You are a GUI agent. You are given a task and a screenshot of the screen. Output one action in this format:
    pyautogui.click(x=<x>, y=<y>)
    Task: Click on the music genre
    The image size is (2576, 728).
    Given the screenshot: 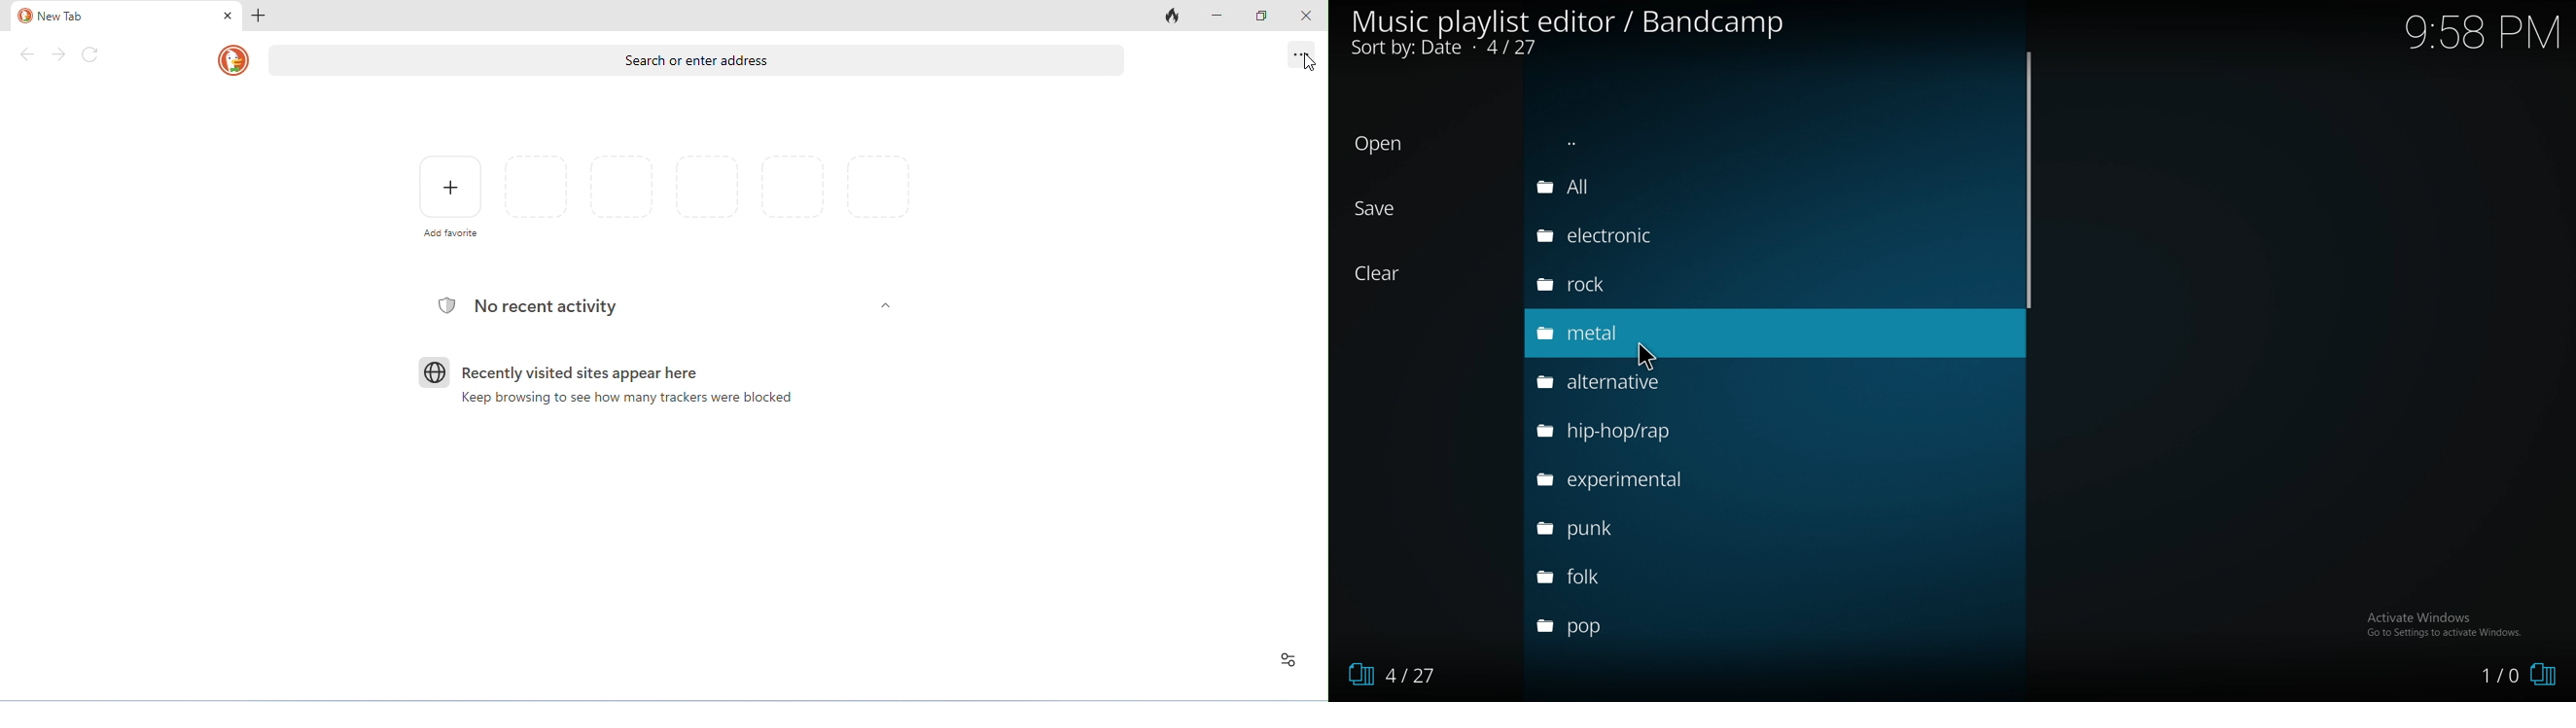 What is the action you would take?
    pyautogui.click(x=1663, y=284)
    